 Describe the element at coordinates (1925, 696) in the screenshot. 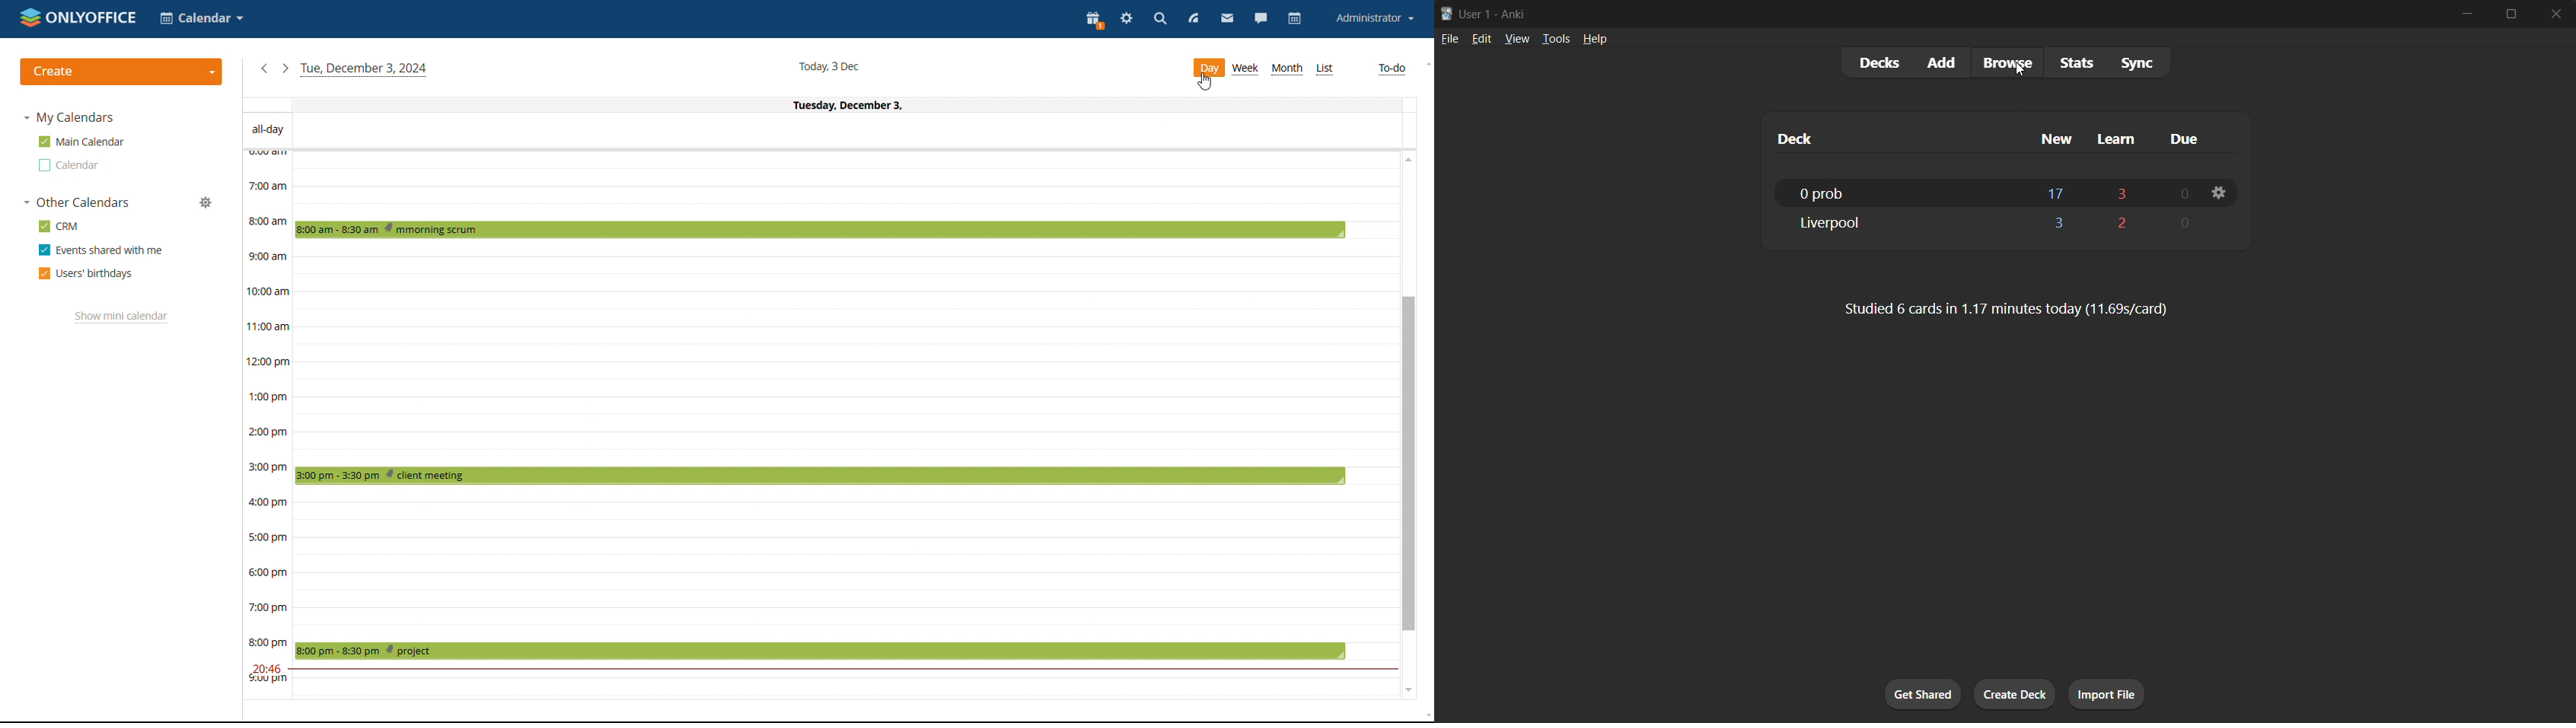

I see `get shared` at that location.